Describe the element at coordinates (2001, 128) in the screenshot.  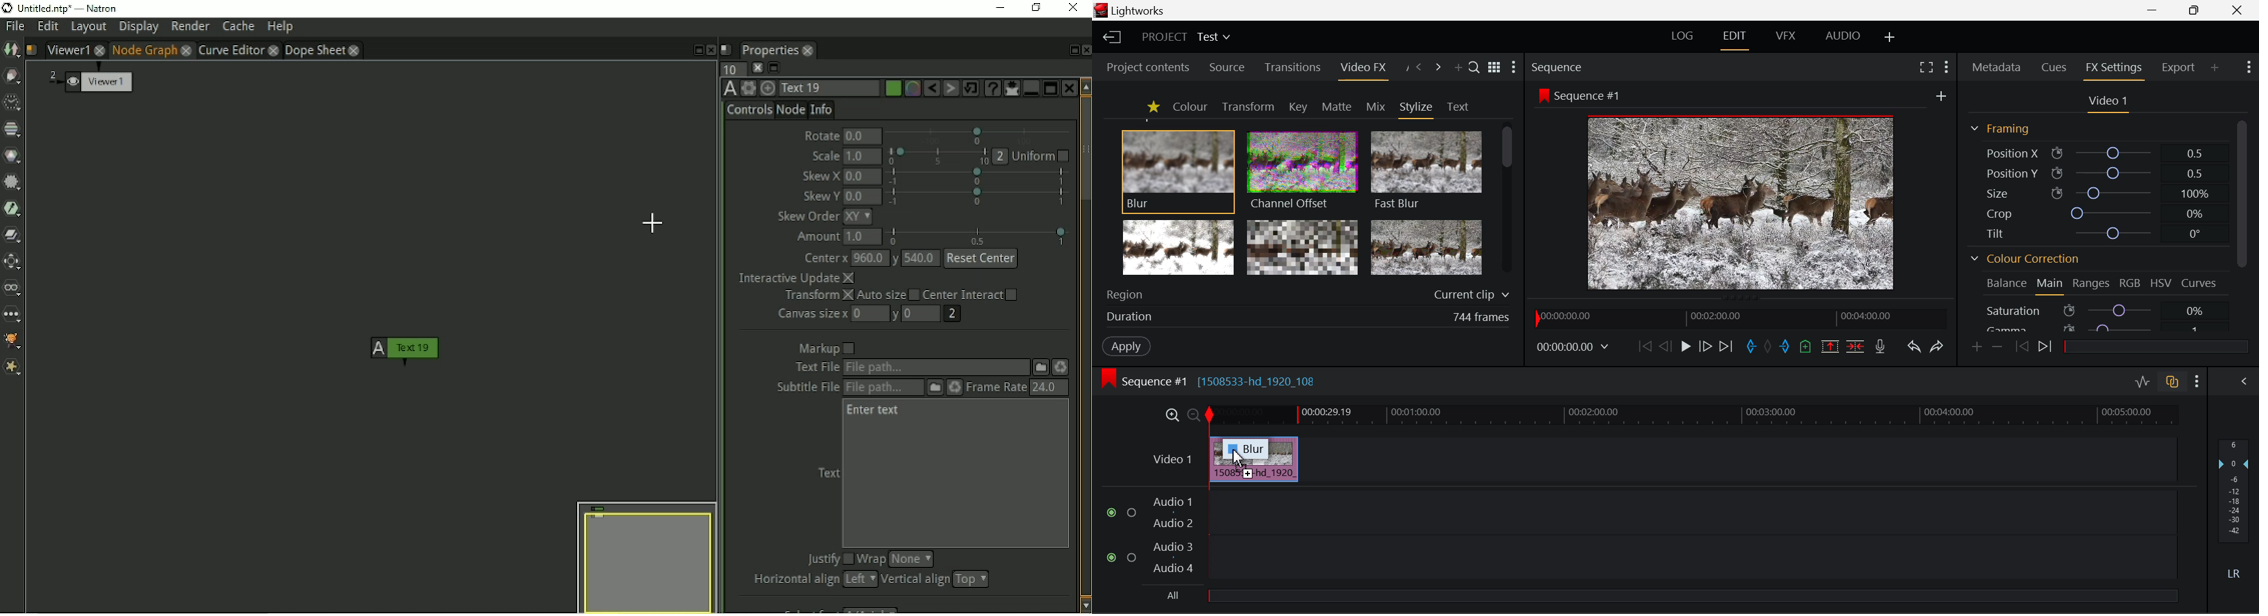
I see `Framing Section` at that location.